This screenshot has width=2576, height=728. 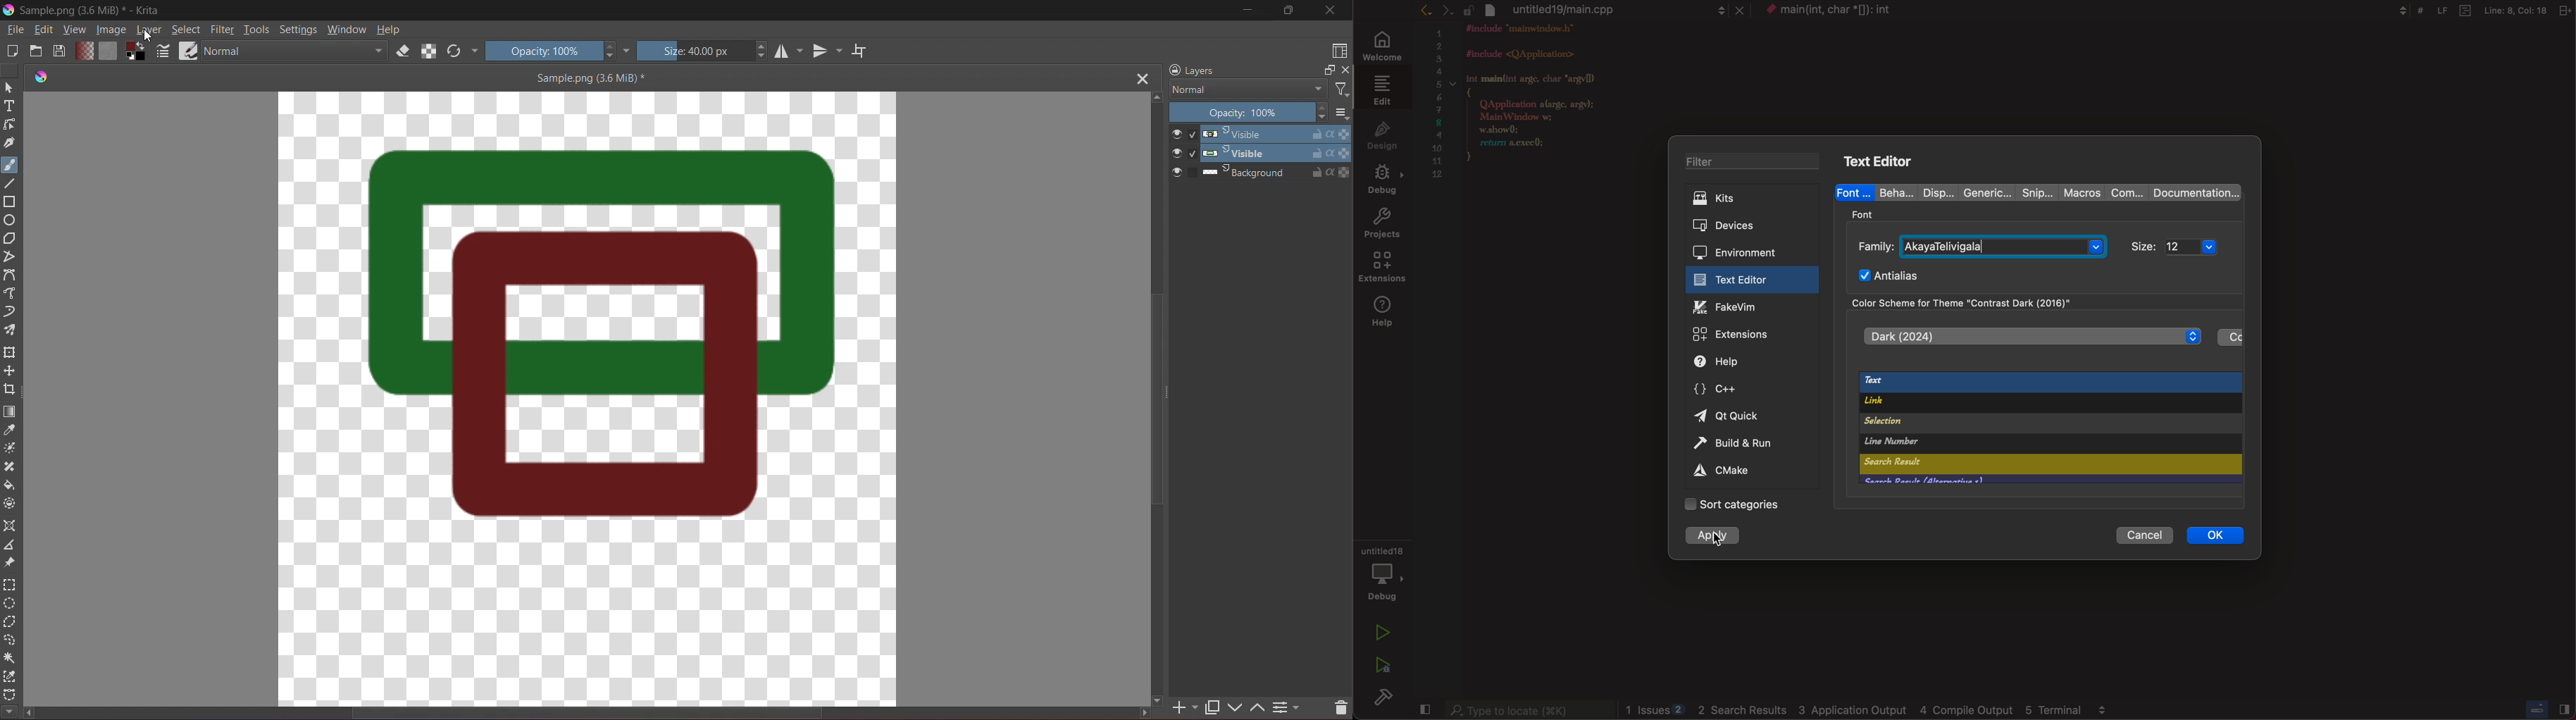 I want to click on fakevim, so click(x=1748, y=307).